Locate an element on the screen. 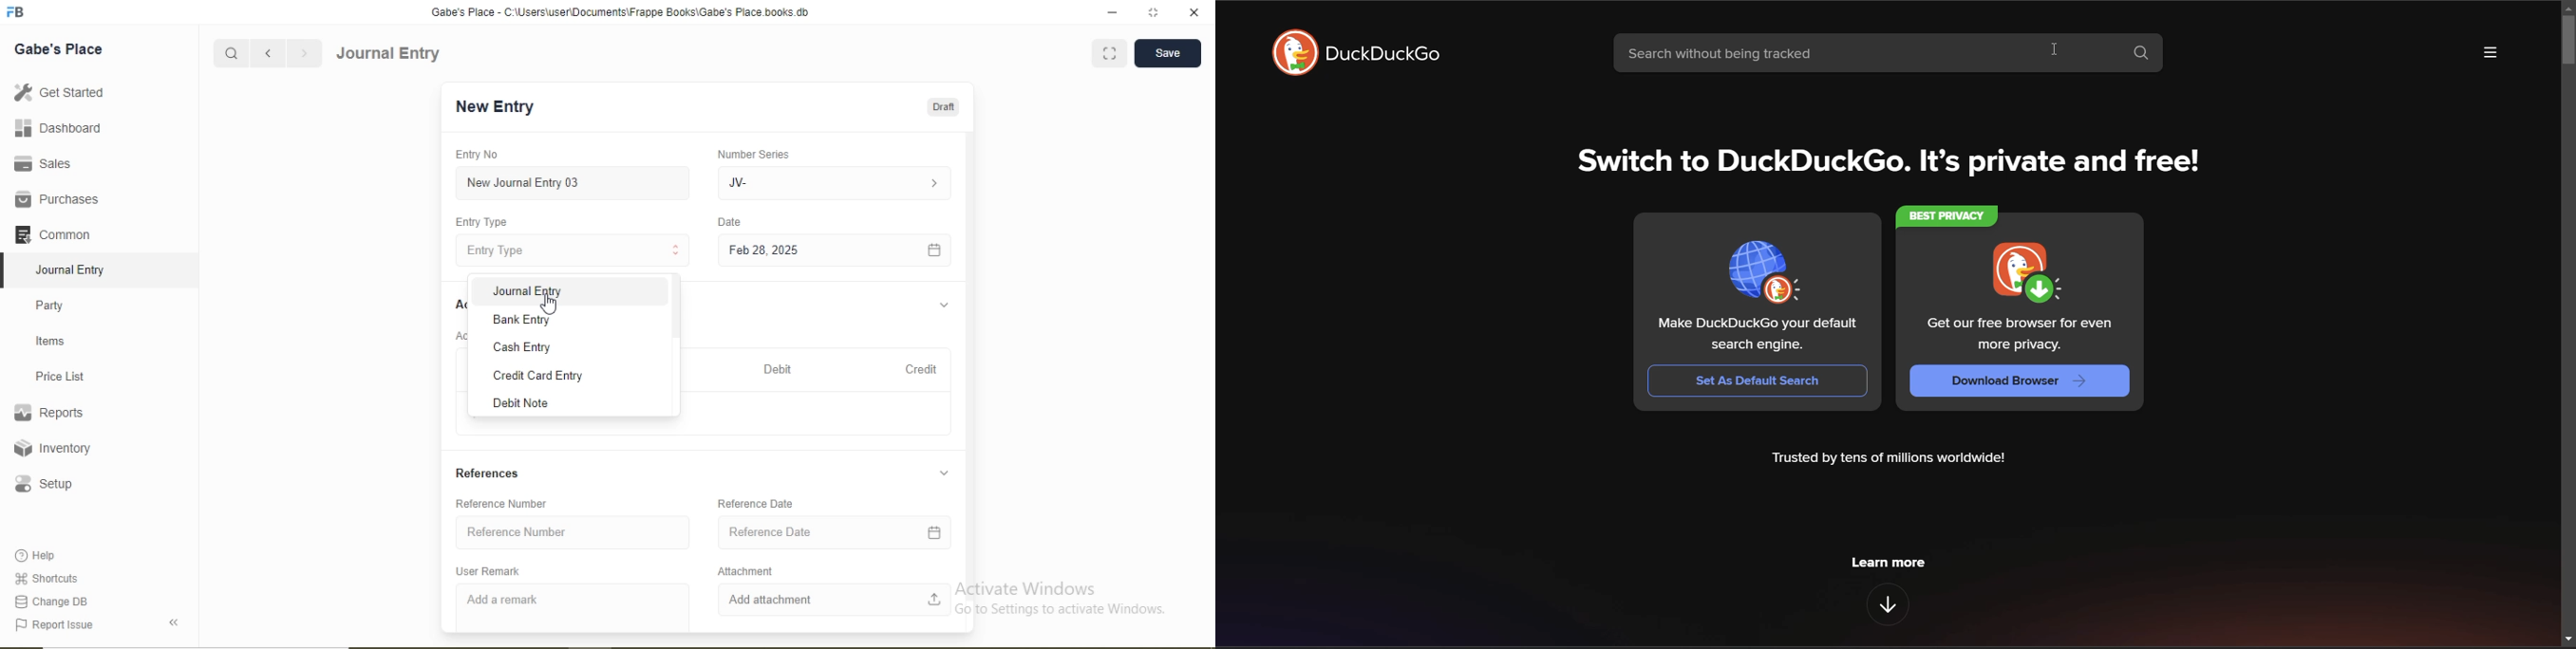  Search is located at coordinates (230, 54).